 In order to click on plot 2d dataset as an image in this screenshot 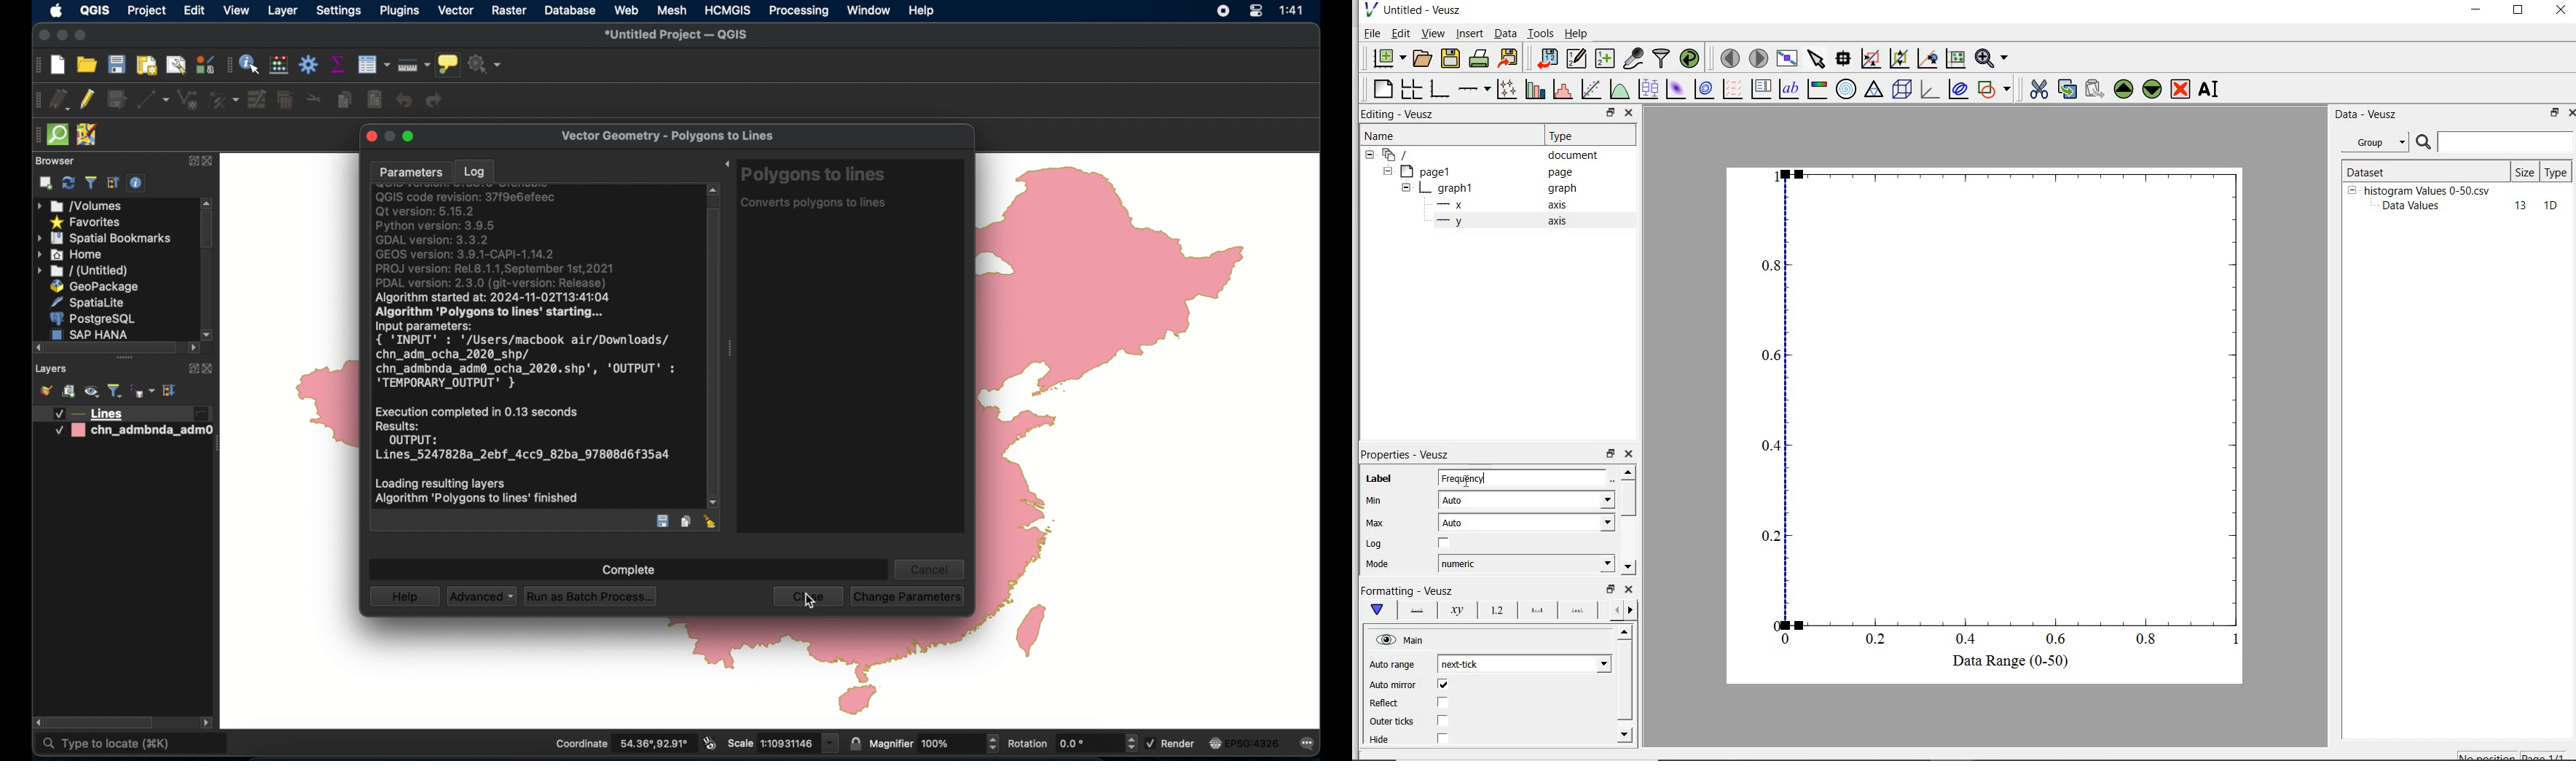, I will do `click(1676, 89)`.